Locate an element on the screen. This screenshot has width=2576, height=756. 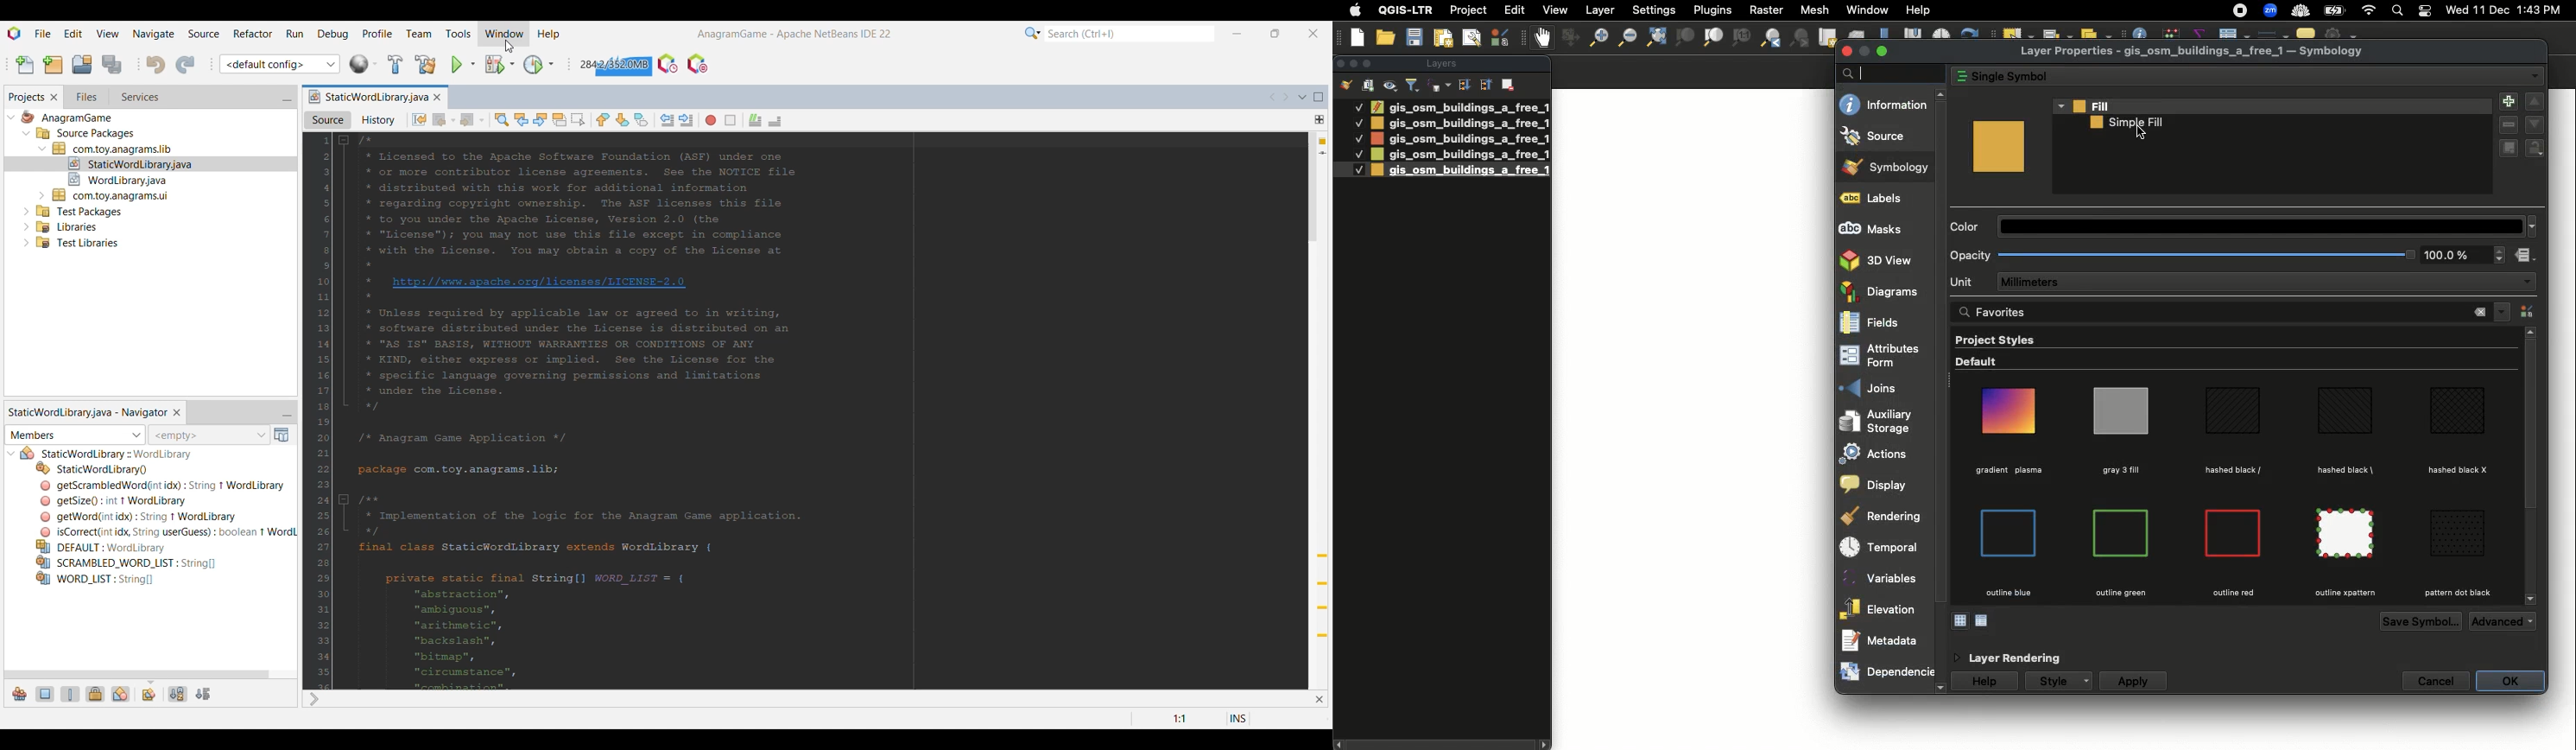
Drop down is located at coordinates (2089, 681).